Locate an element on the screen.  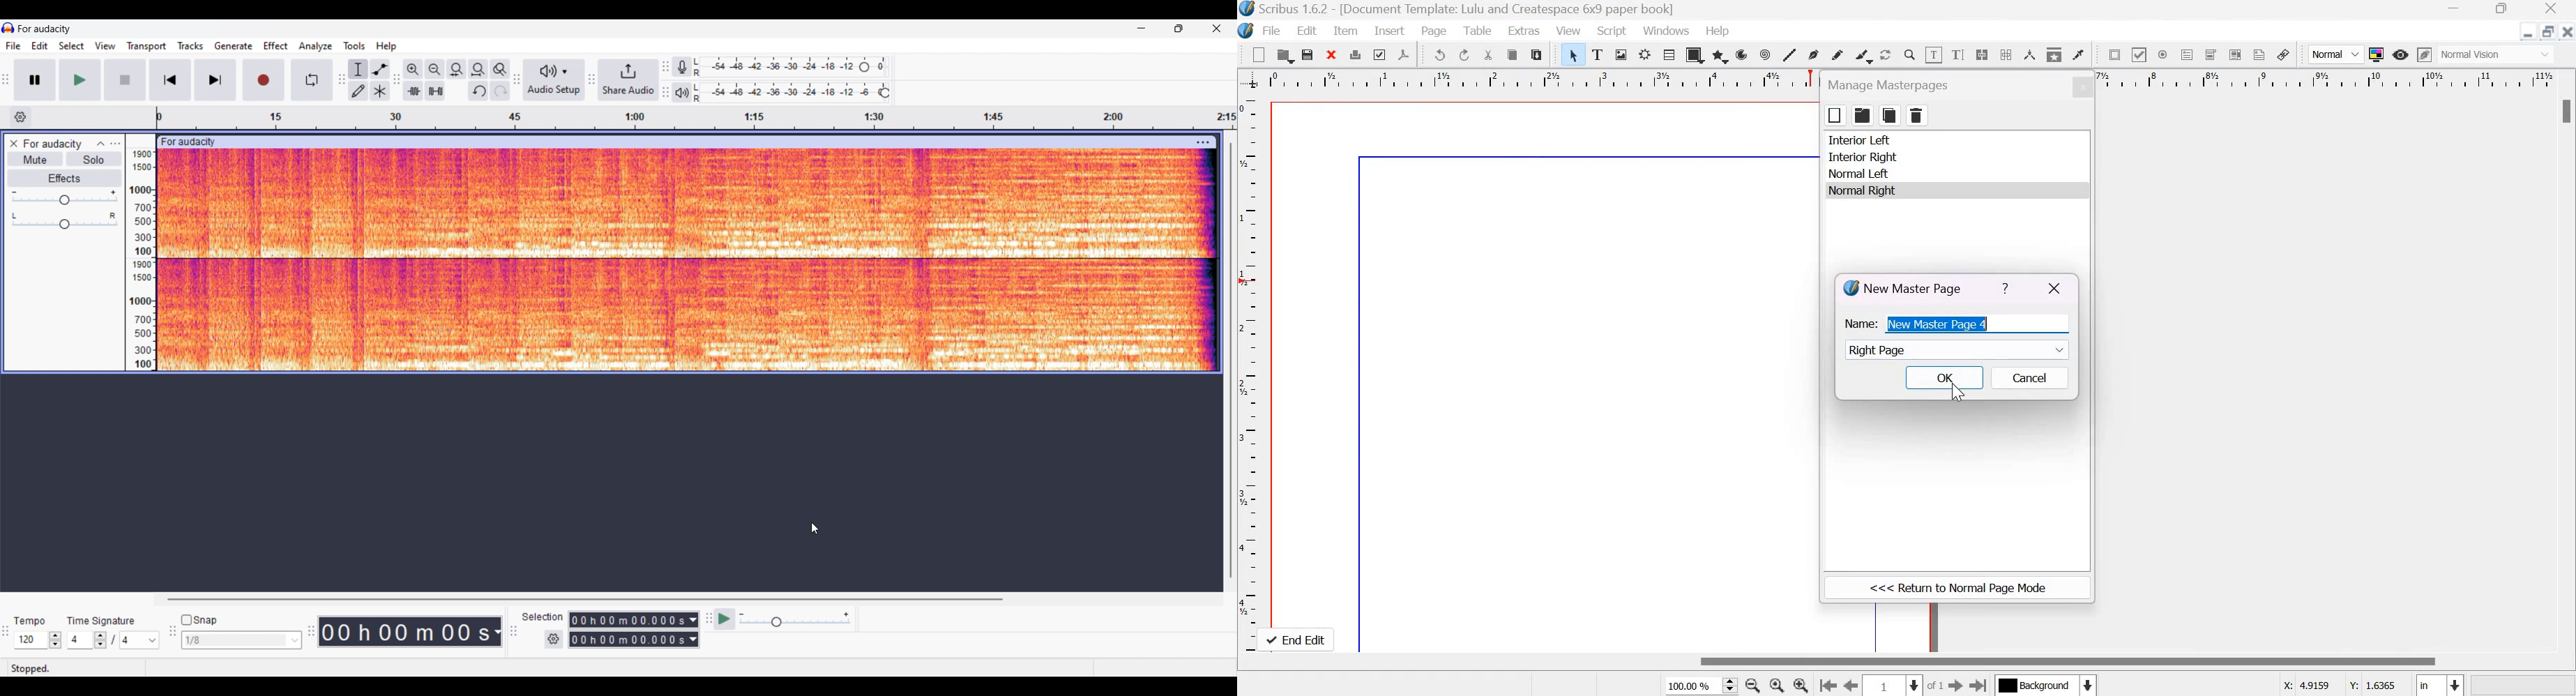
close is located at coordinates (2056, 288).